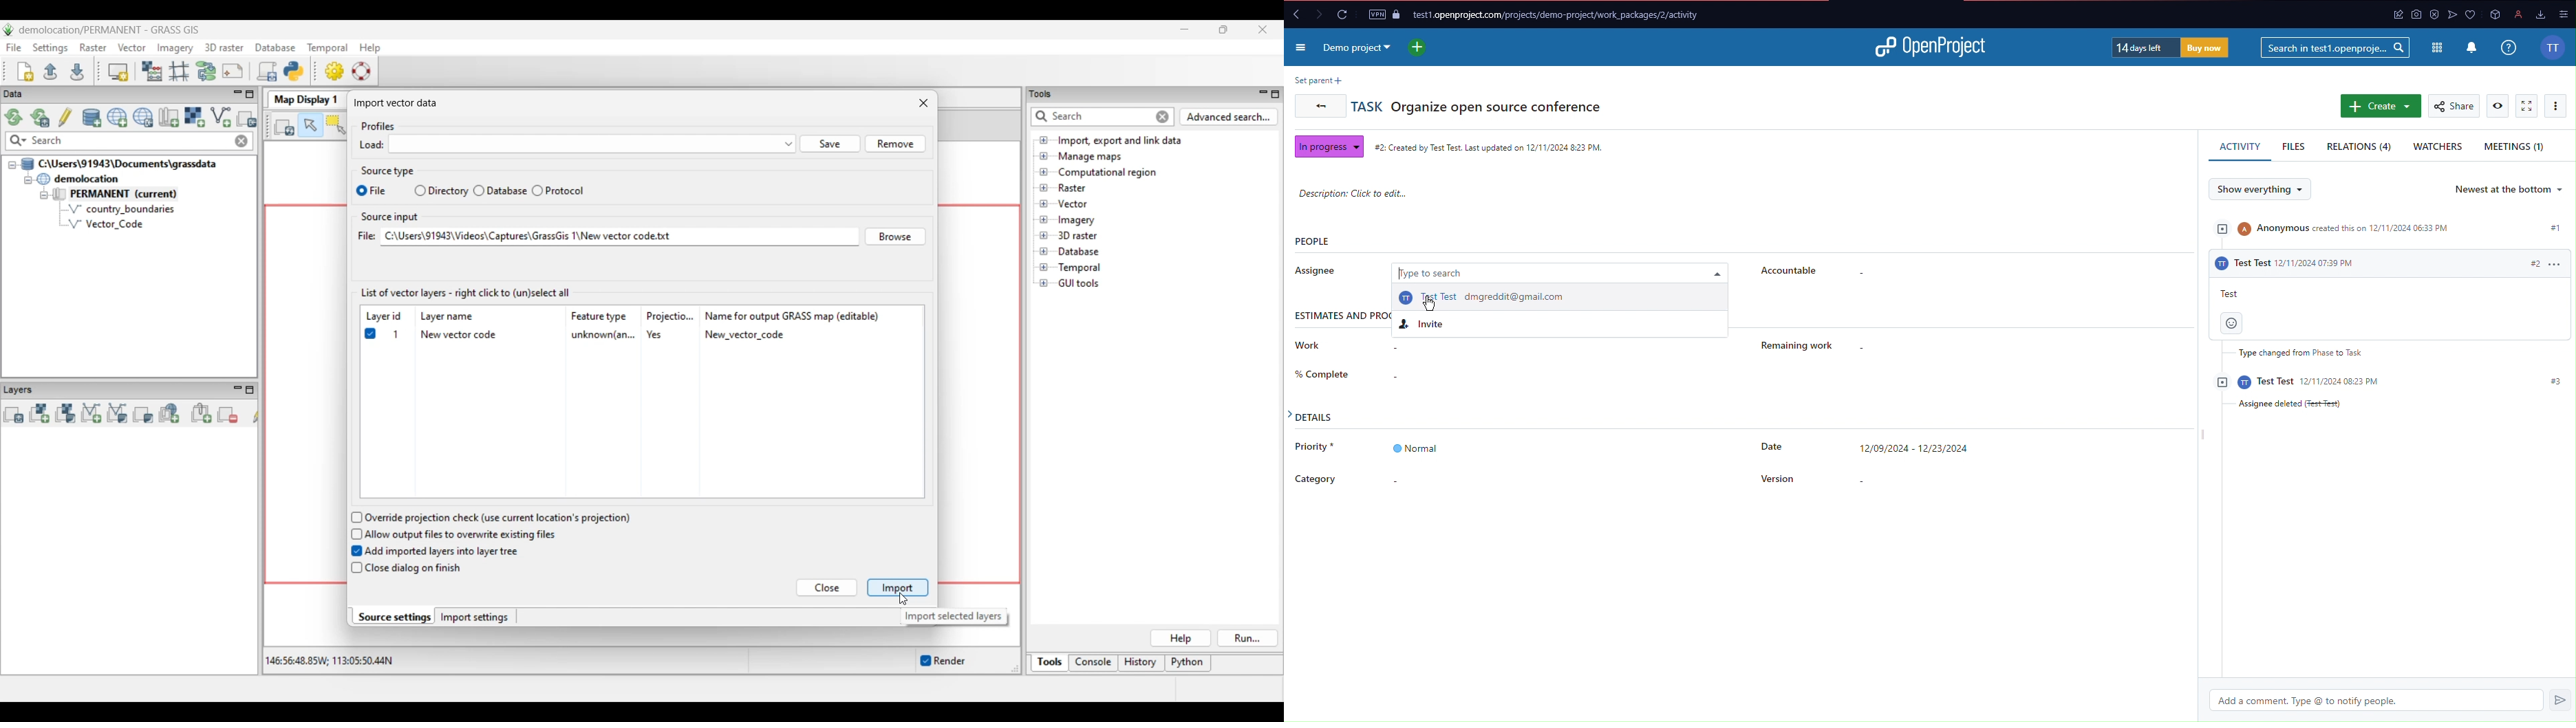  What do you see at coordinates (2511, 48) in the screenshot?
I see `Info` at bounding box center [2511, 48].